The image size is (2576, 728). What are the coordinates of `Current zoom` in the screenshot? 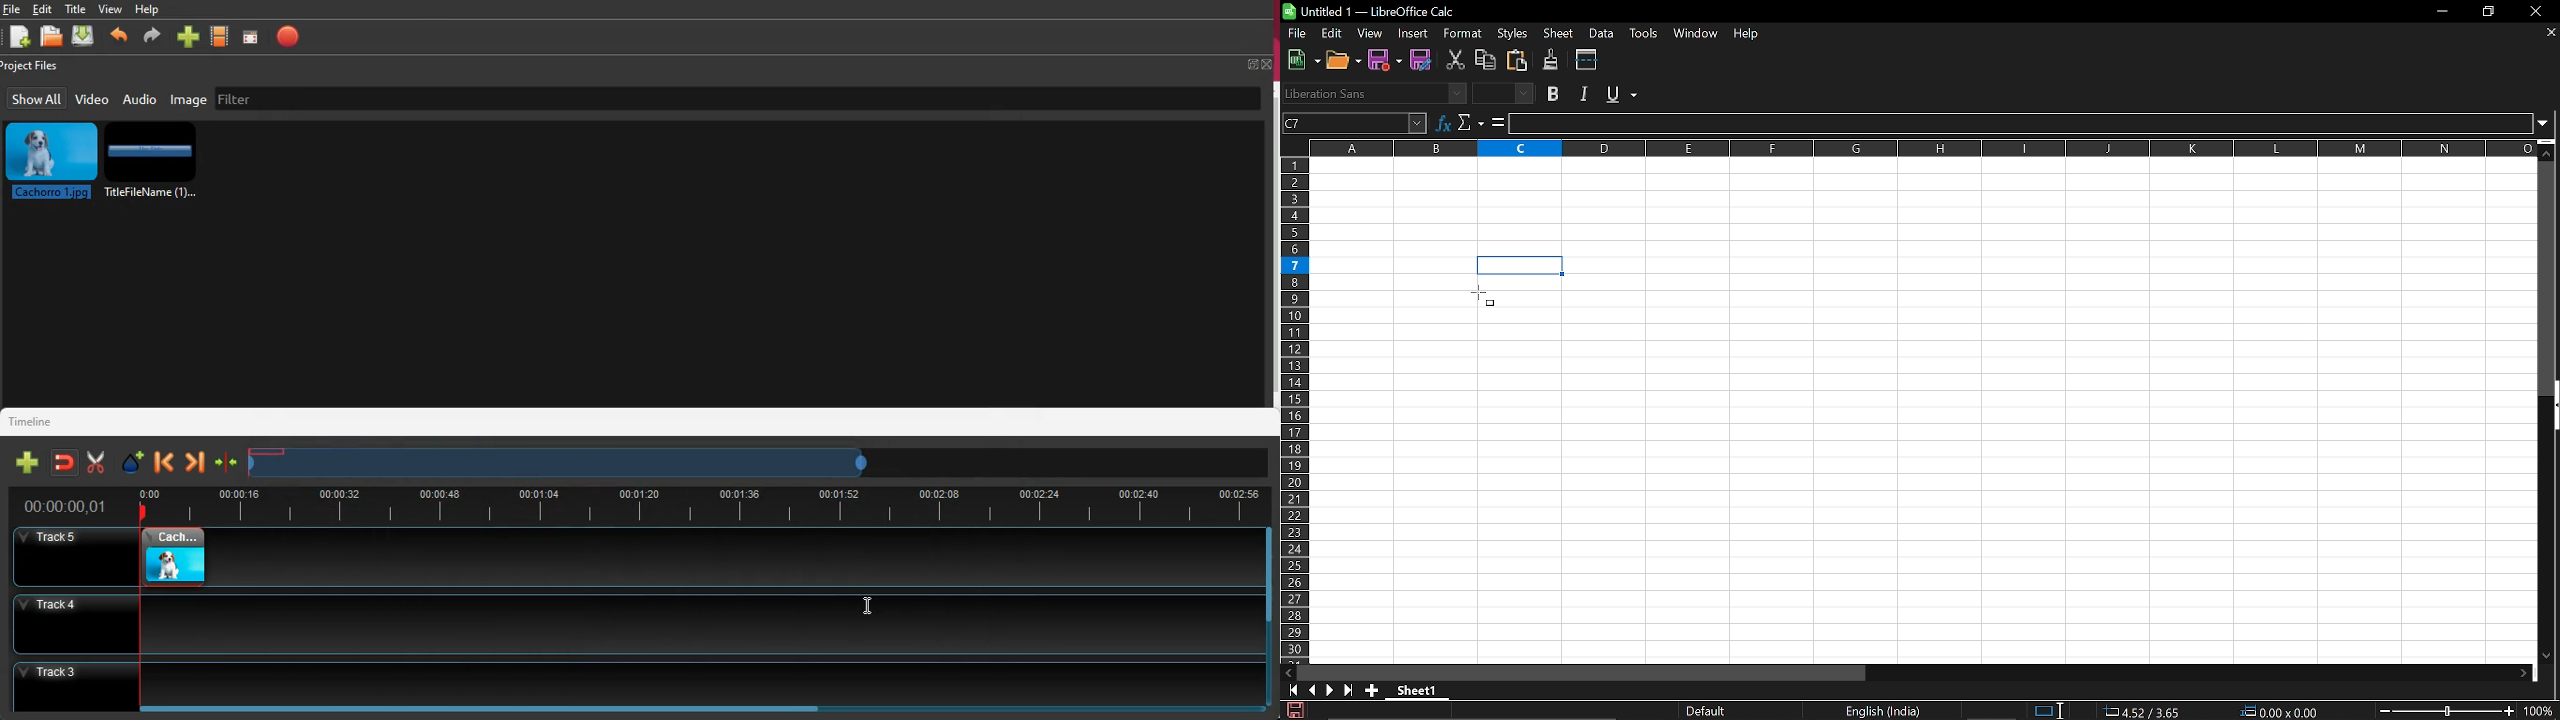 It's located at (2542, 711).